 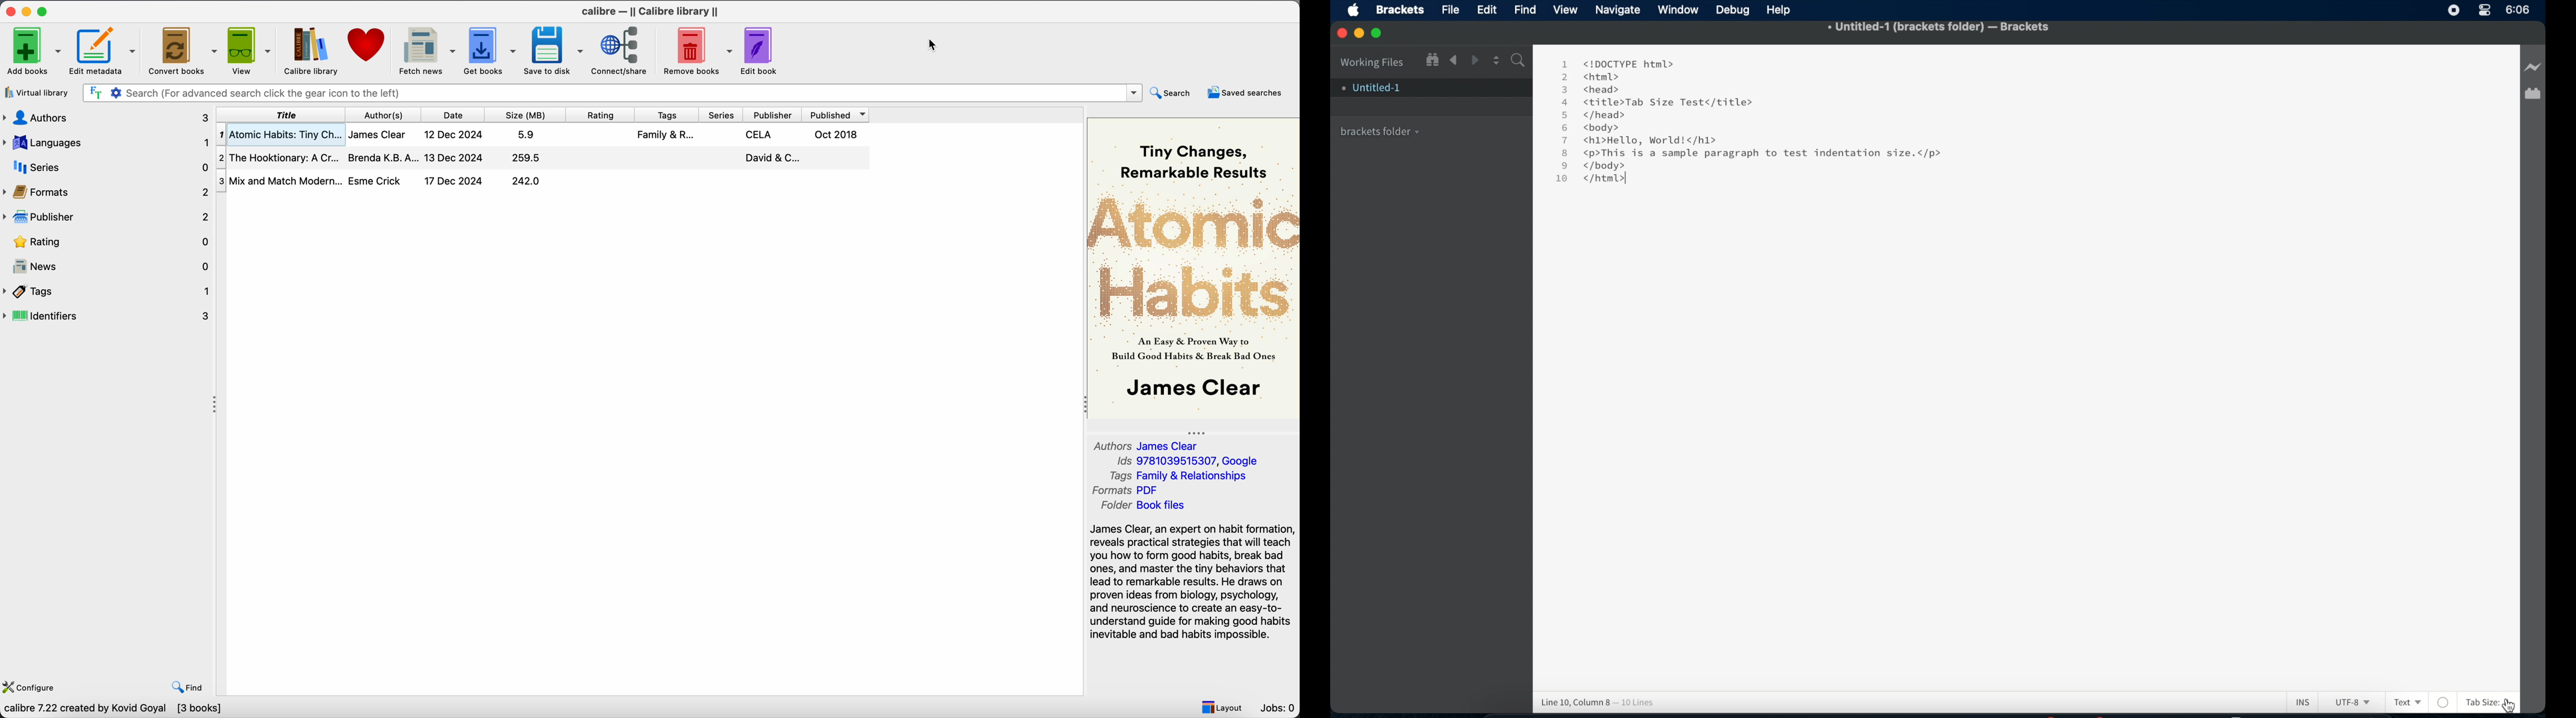 I want to click on cursor, so click(x=937, y=46).